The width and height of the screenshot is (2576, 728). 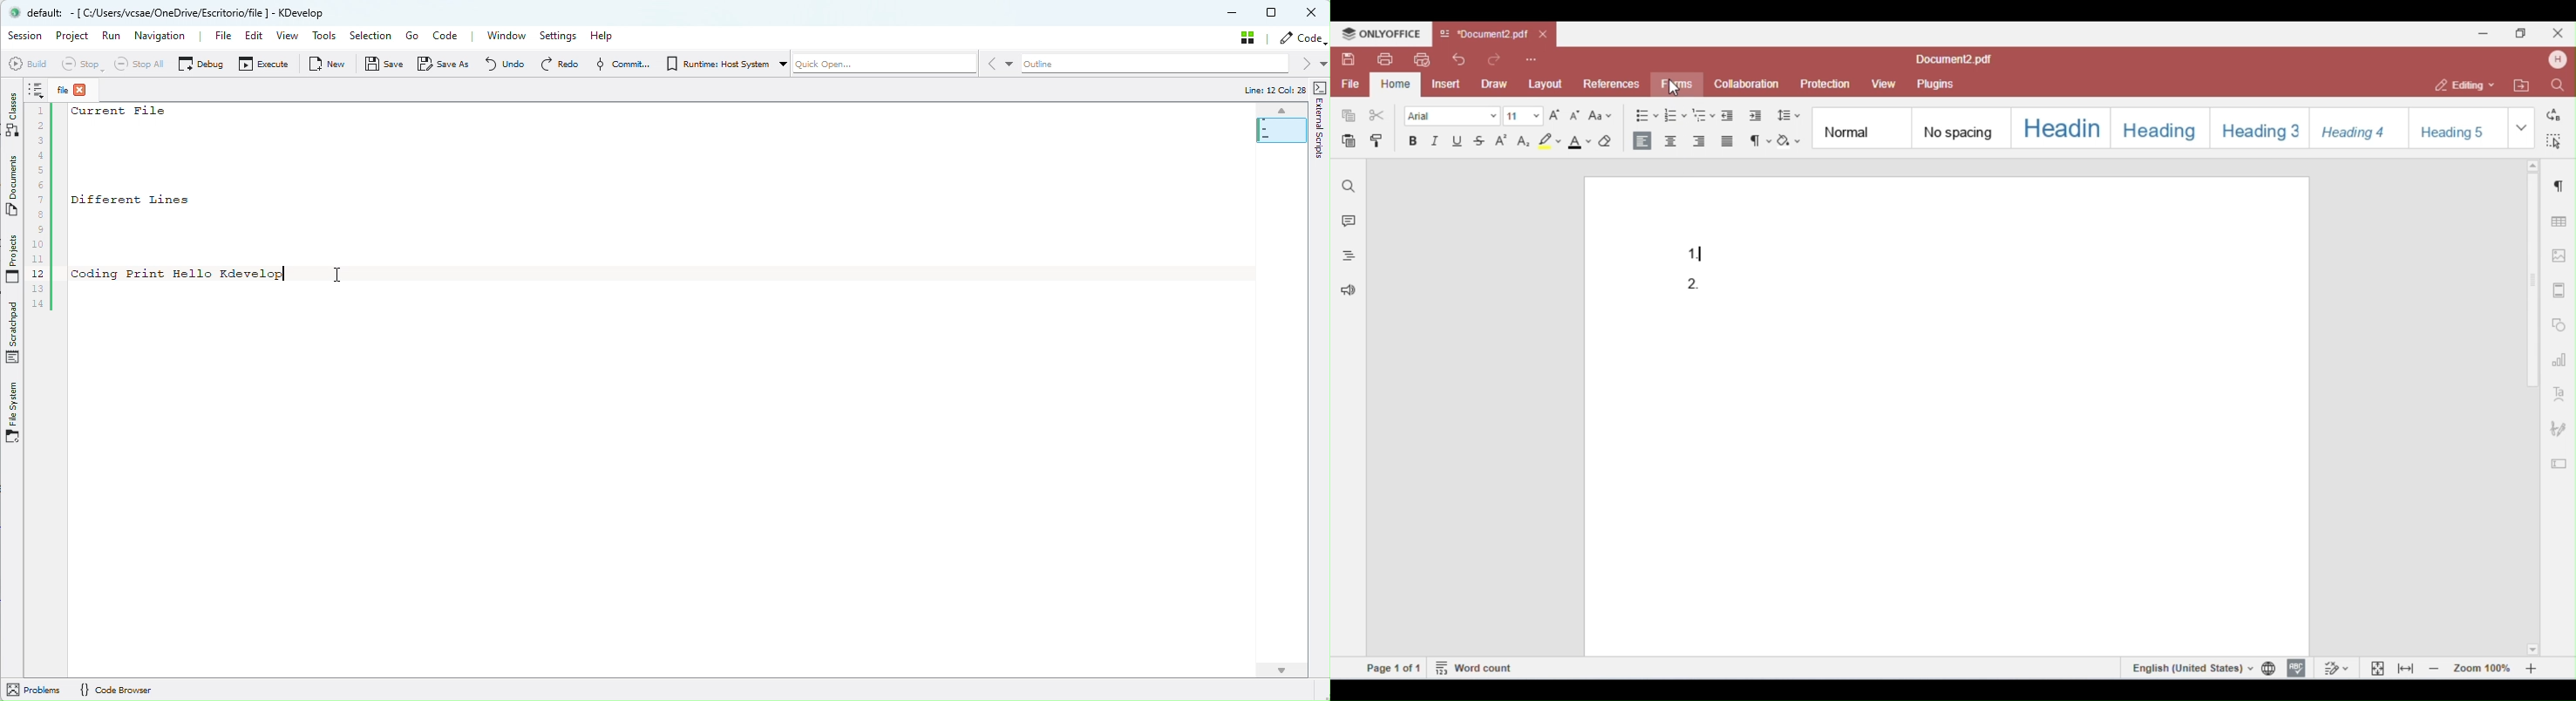 I want to click on Undo, so click(x=510, y=65).